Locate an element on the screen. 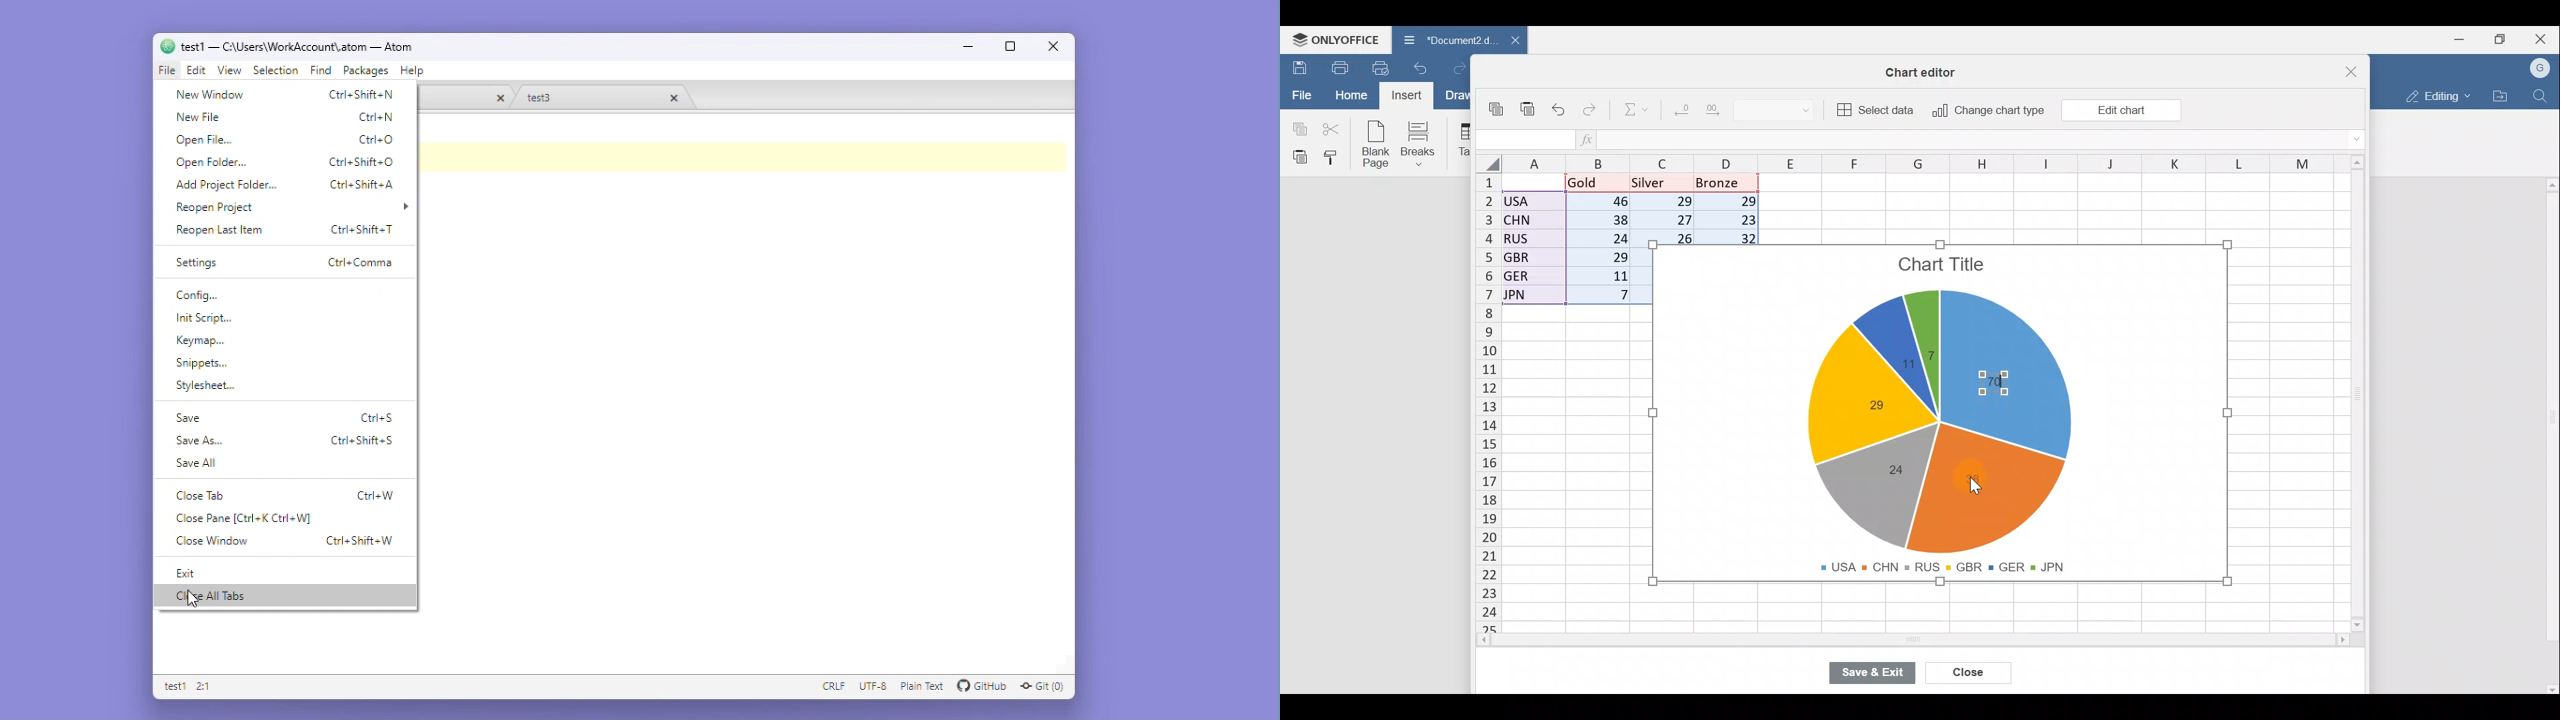 The width and height of the screenshot is (2576, 728). Formula bar is located at coordinates (1987, 139).